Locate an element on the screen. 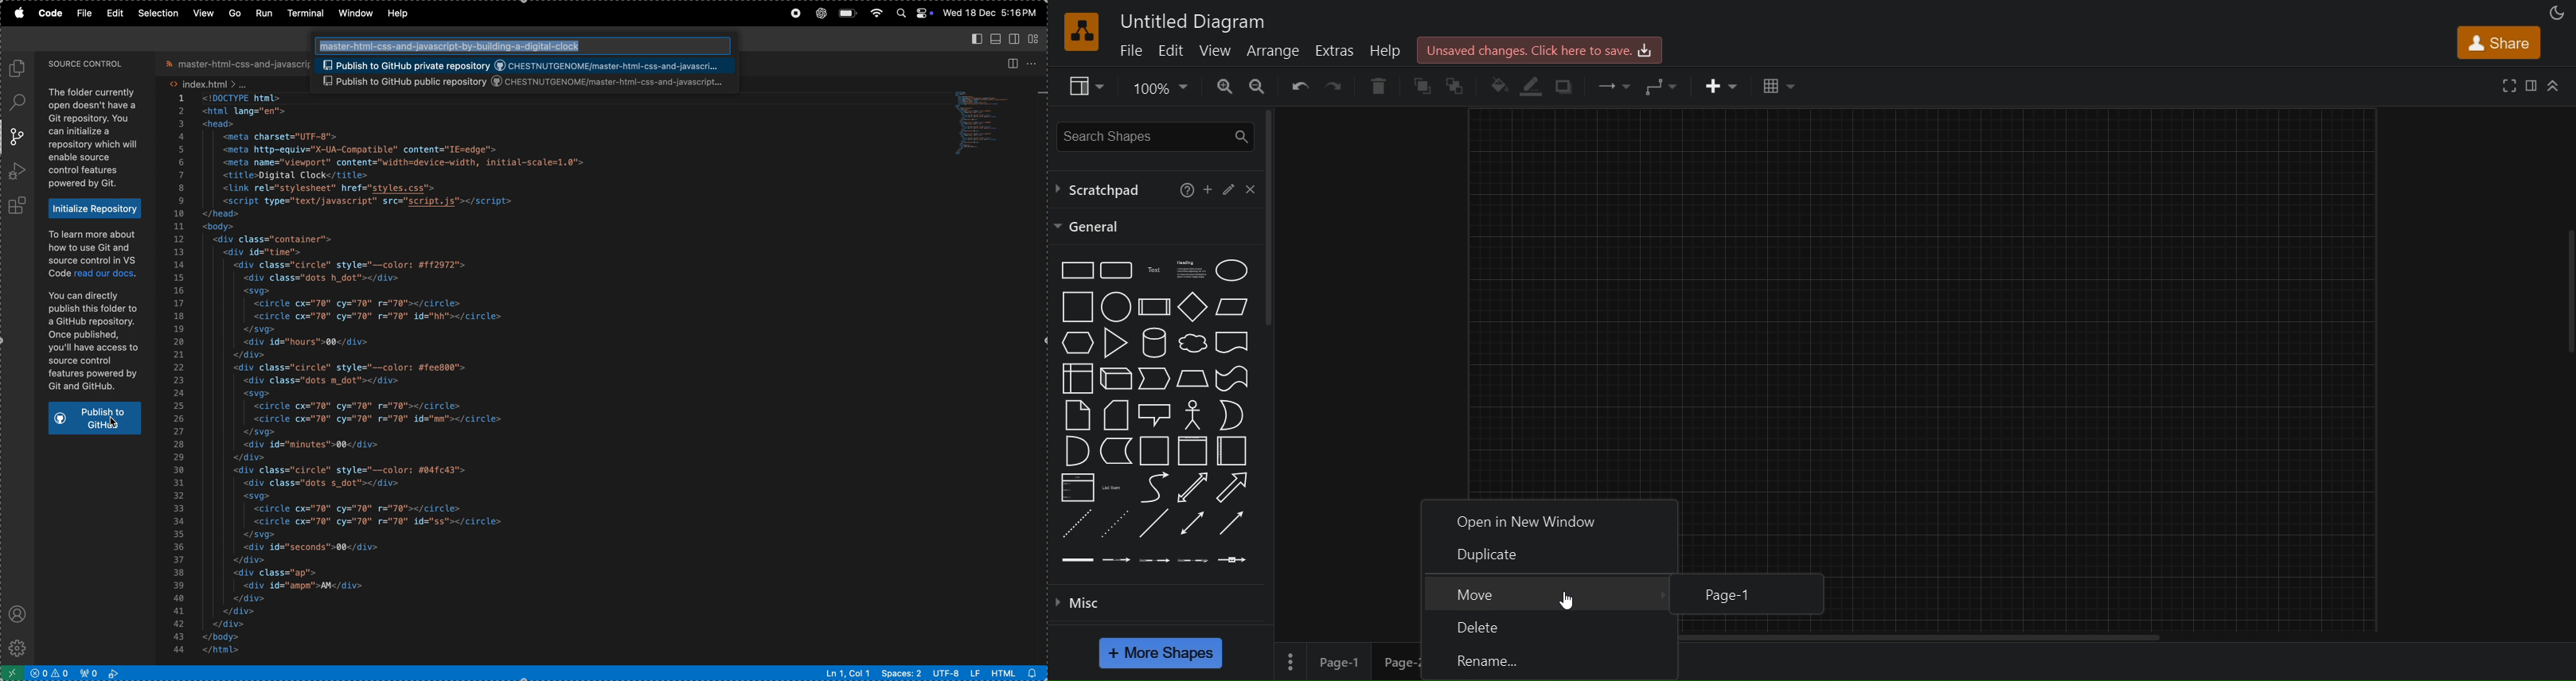 The width and height of the screenshot is (2576, 700). square is located at coordinates (1075, 307).